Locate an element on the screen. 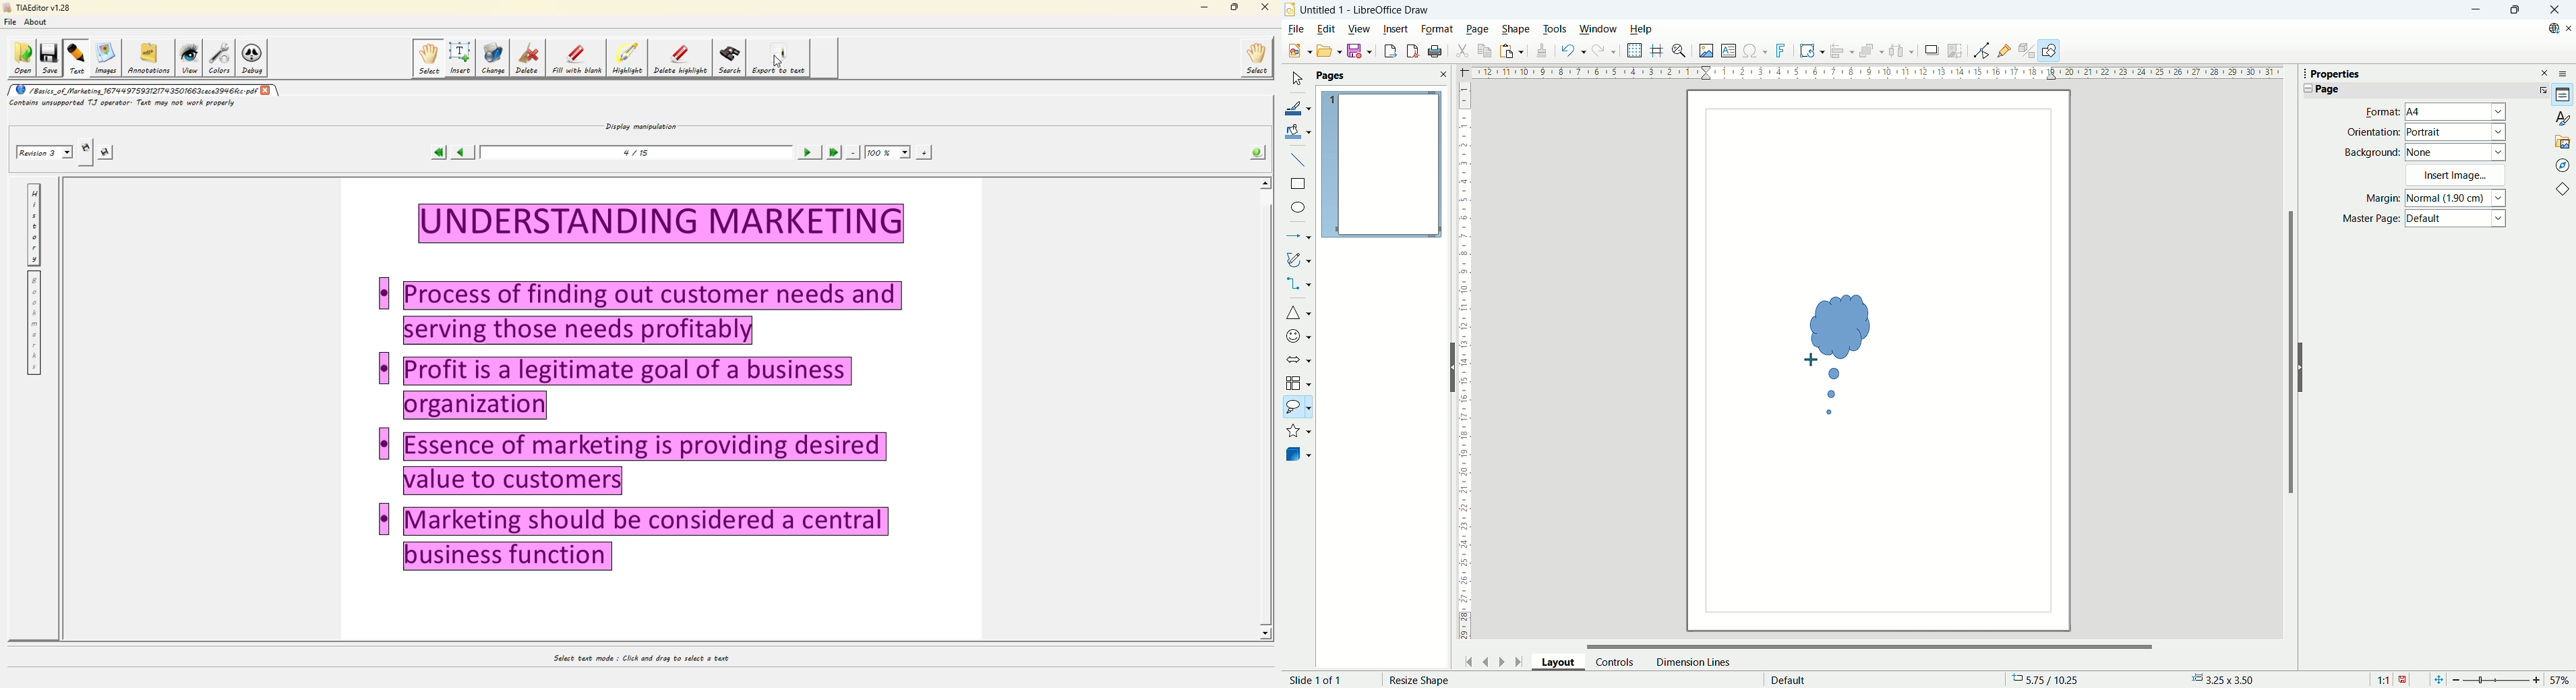 The image size is (2576, 700). window is located at coordinates (1598, 30).